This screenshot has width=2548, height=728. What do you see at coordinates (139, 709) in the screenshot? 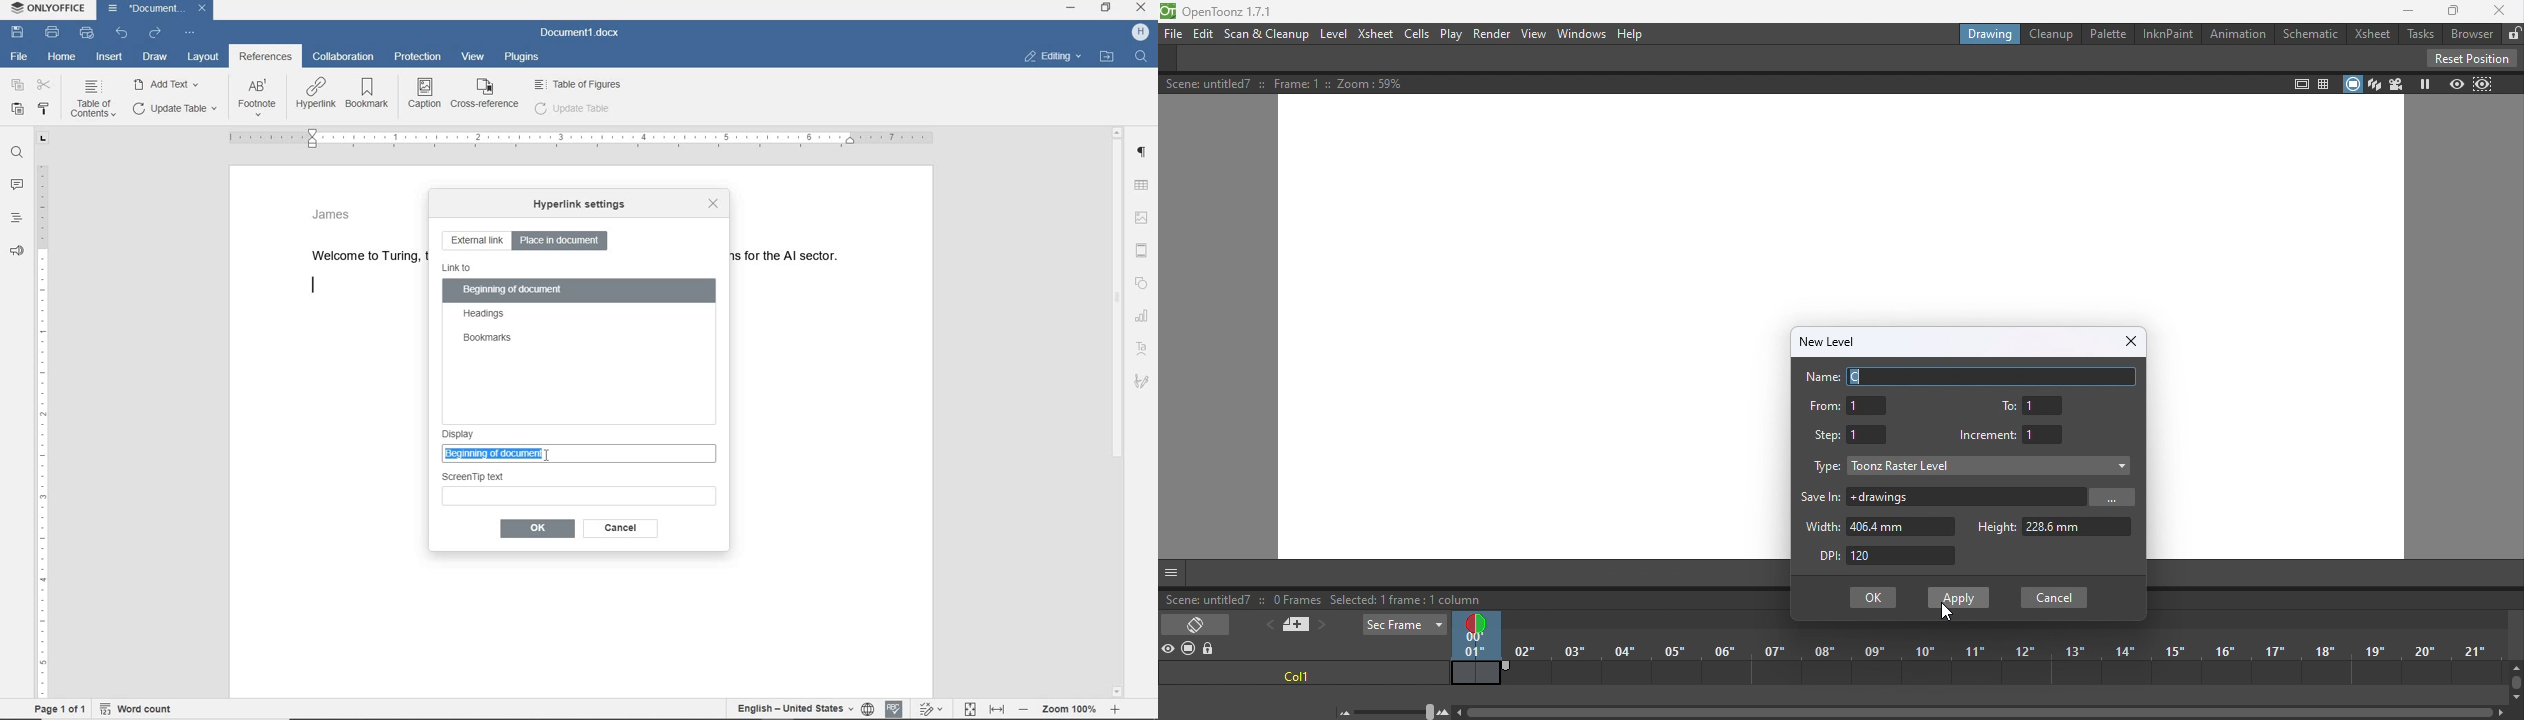
I see `wordcount` at bounding box center [139, 709].